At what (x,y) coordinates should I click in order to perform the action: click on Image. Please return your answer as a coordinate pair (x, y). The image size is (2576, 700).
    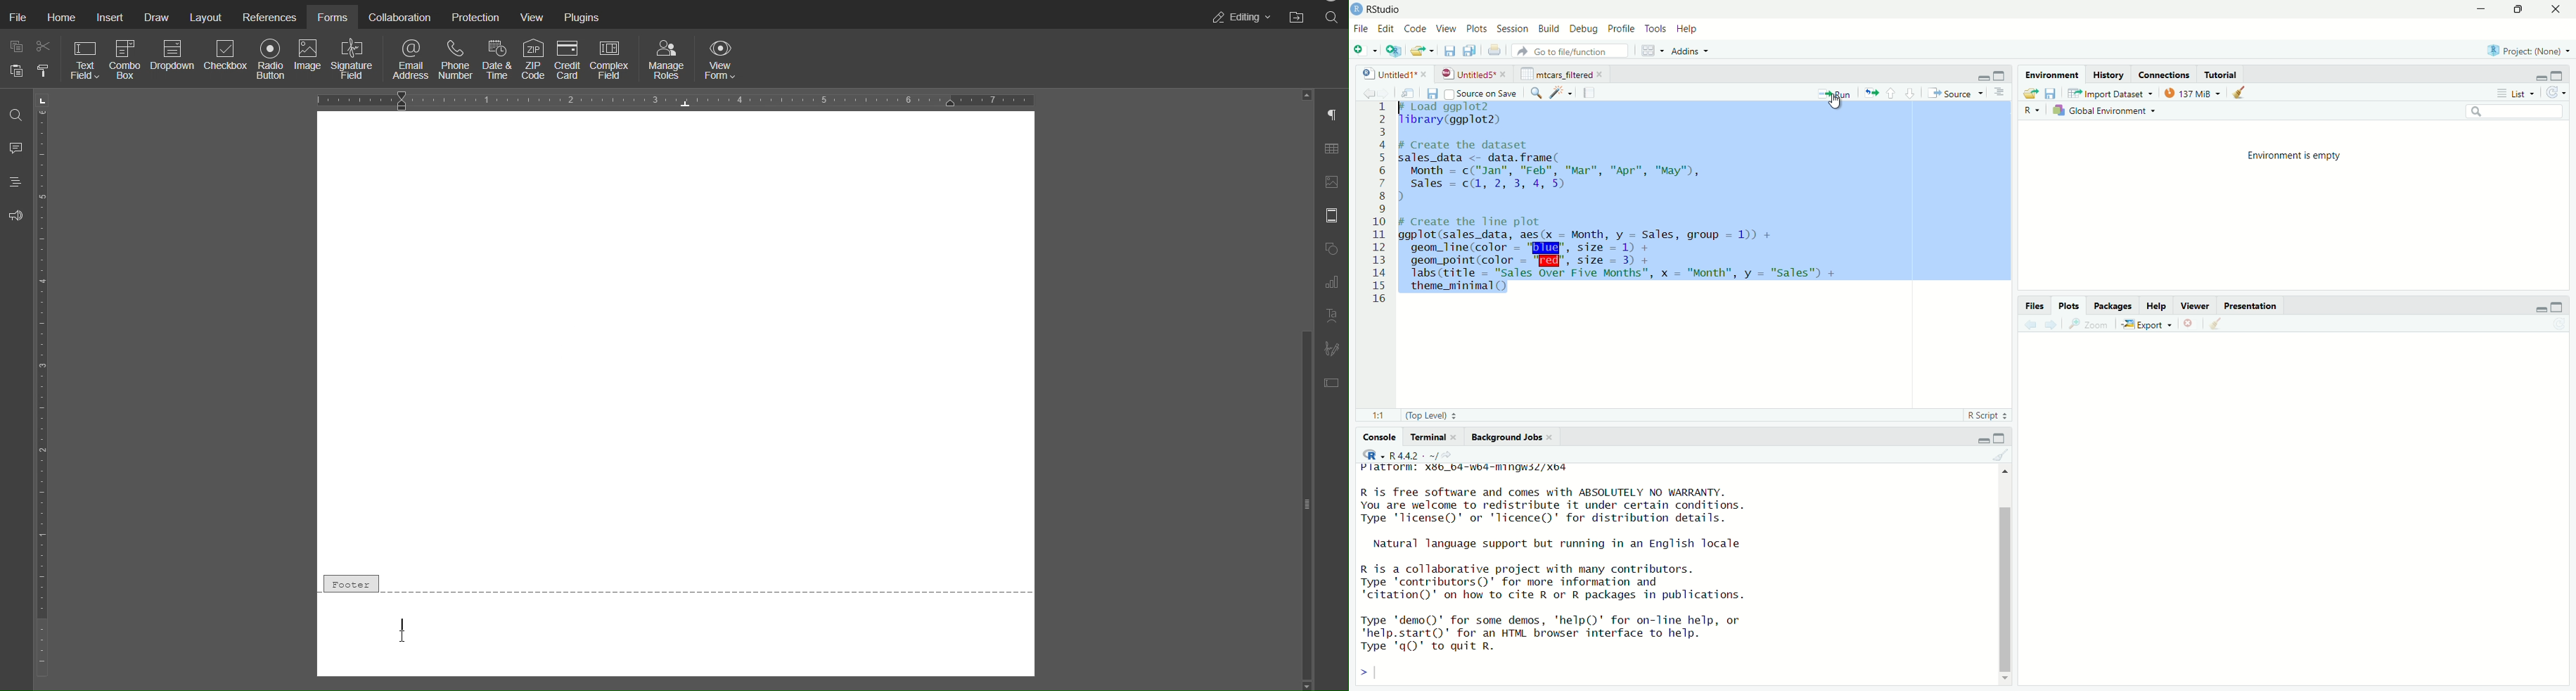
    Looking at the image, I should click on (309, 61).